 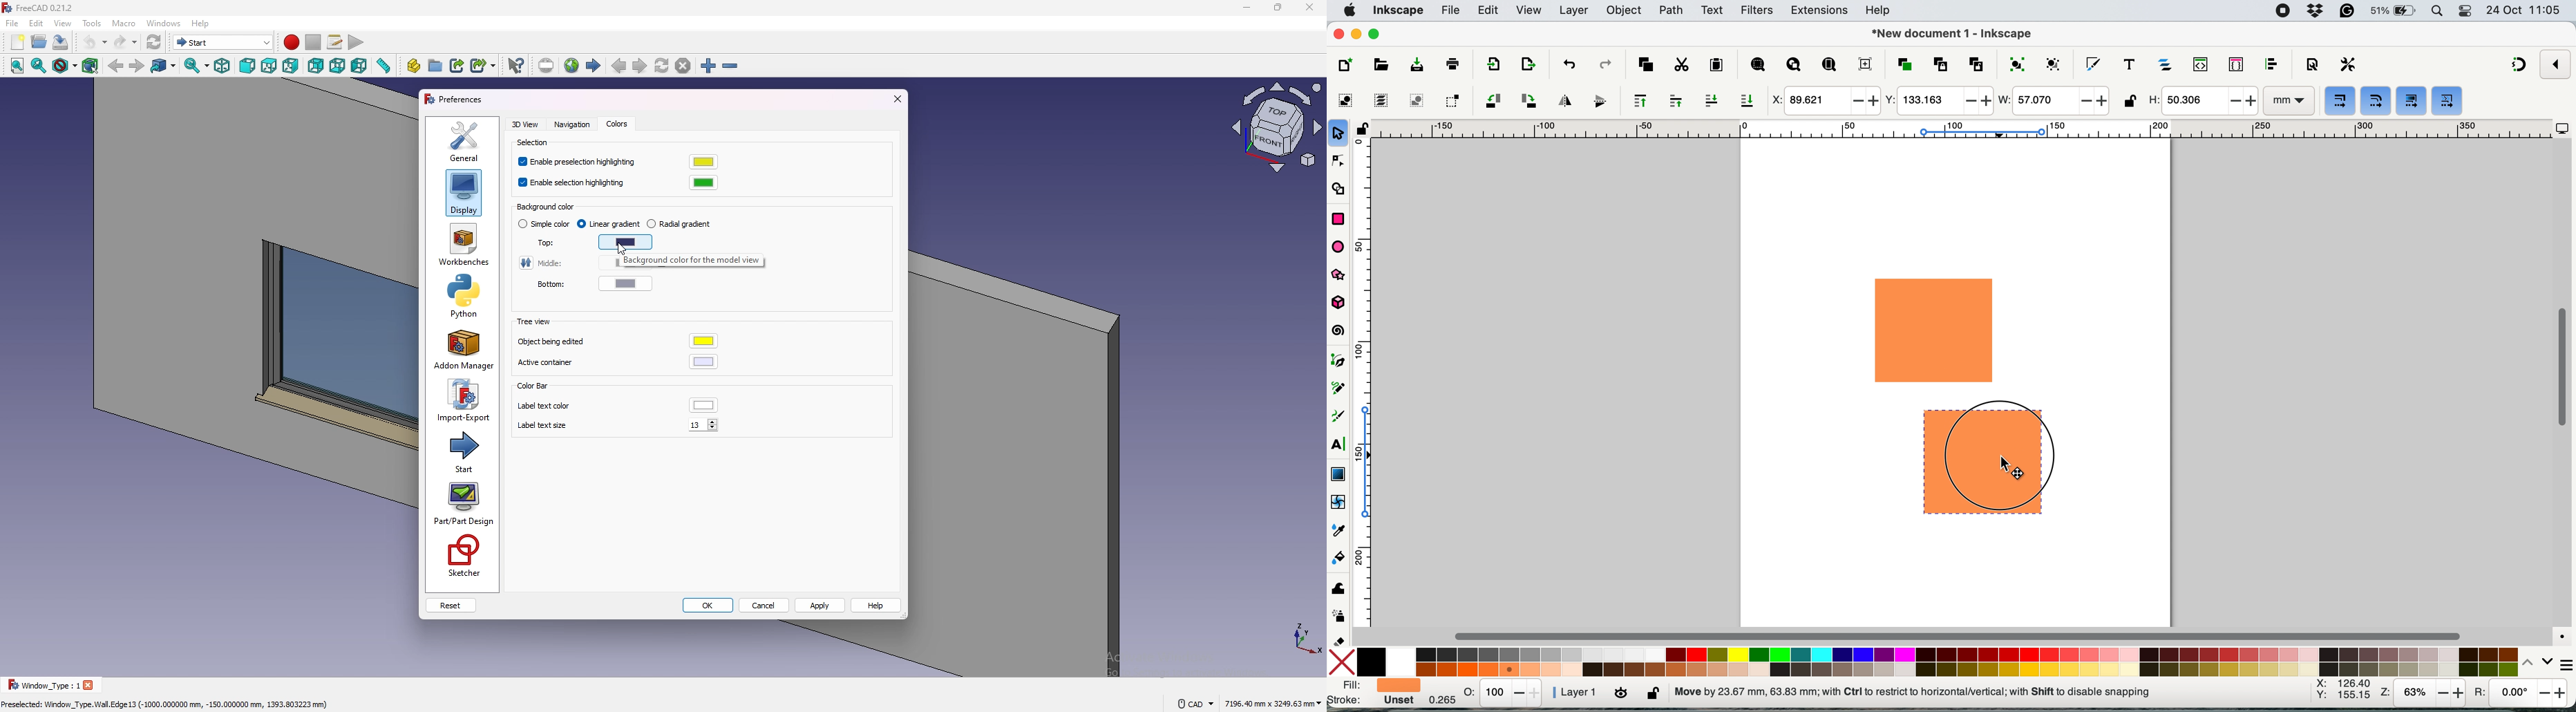 I want to click on fill and stroke, so click(x=2093, y=62).